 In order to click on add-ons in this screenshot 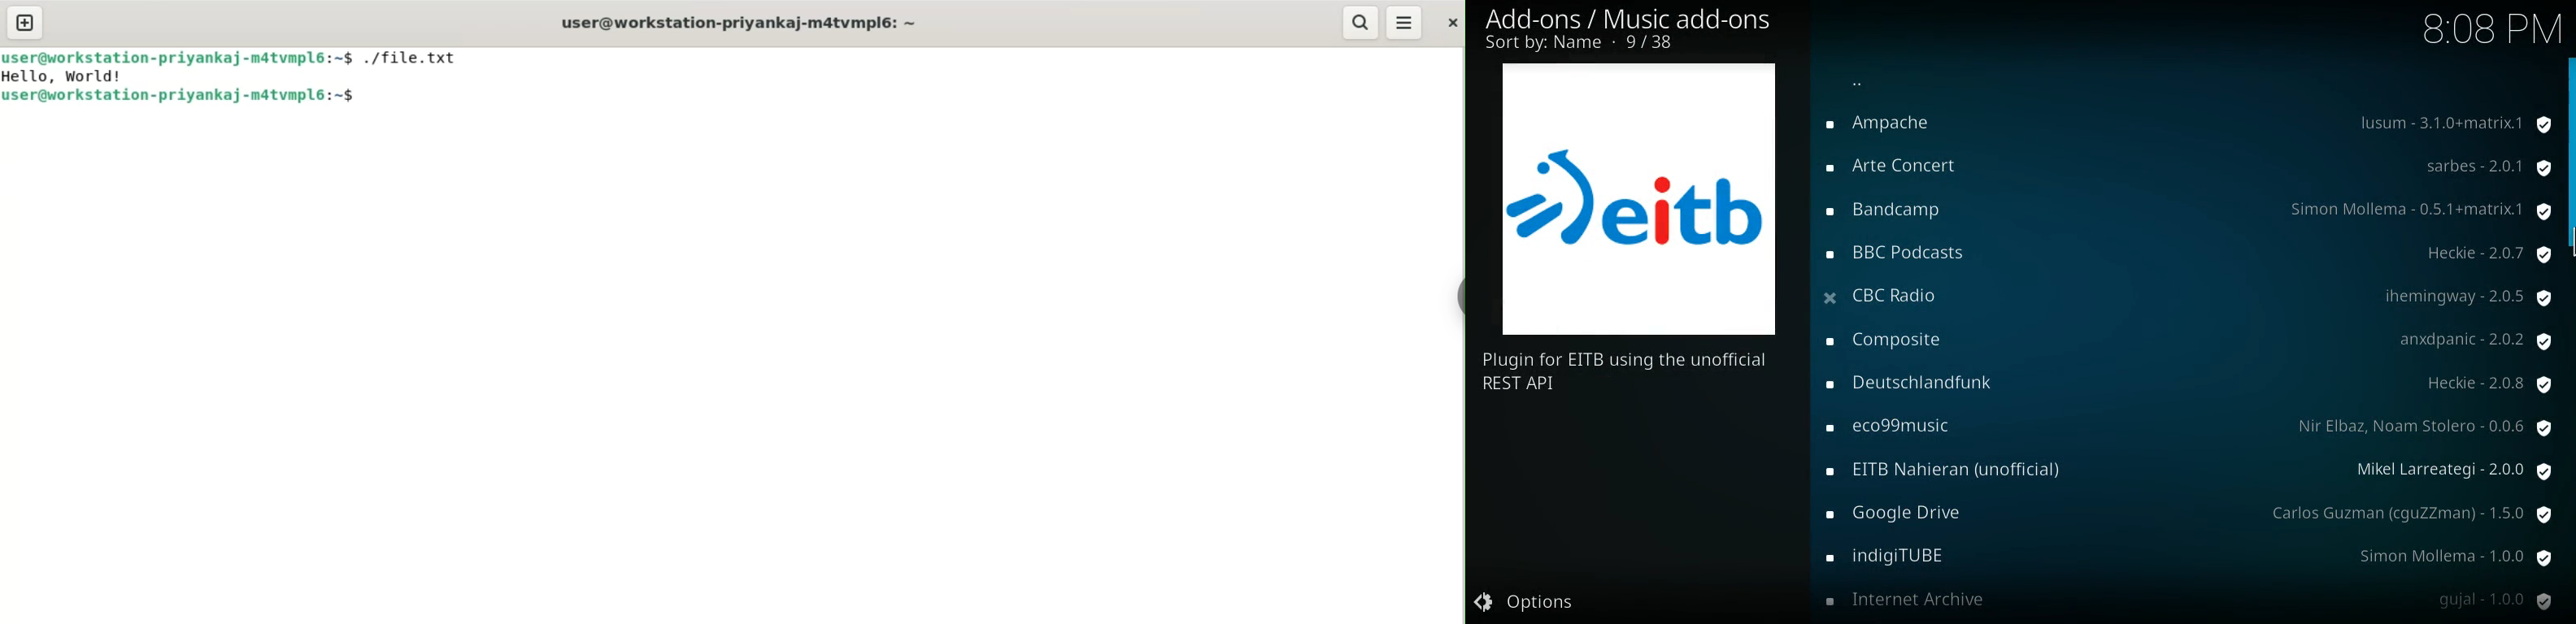, I will do `click(1895, 337)`.